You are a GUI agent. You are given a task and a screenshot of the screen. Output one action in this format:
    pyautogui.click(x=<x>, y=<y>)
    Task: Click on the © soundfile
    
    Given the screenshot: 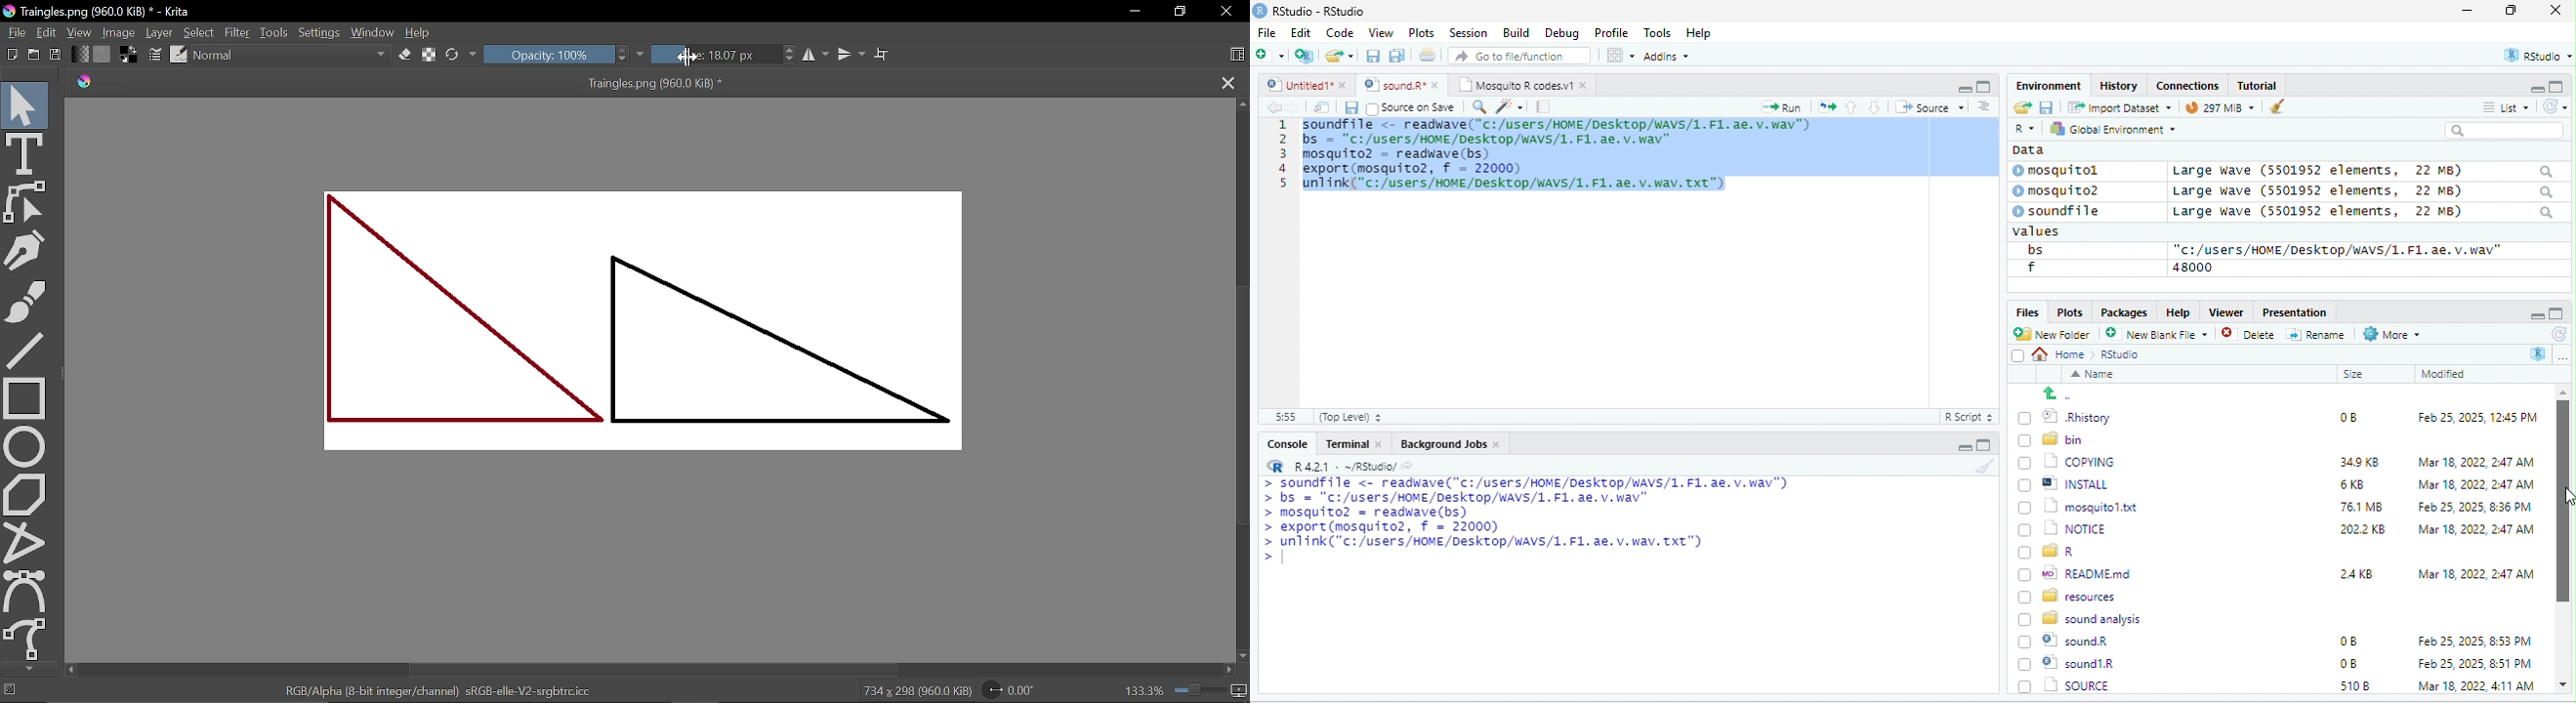 What is the action you would take?
    pyautogui.click(x=2065, y=210)
    